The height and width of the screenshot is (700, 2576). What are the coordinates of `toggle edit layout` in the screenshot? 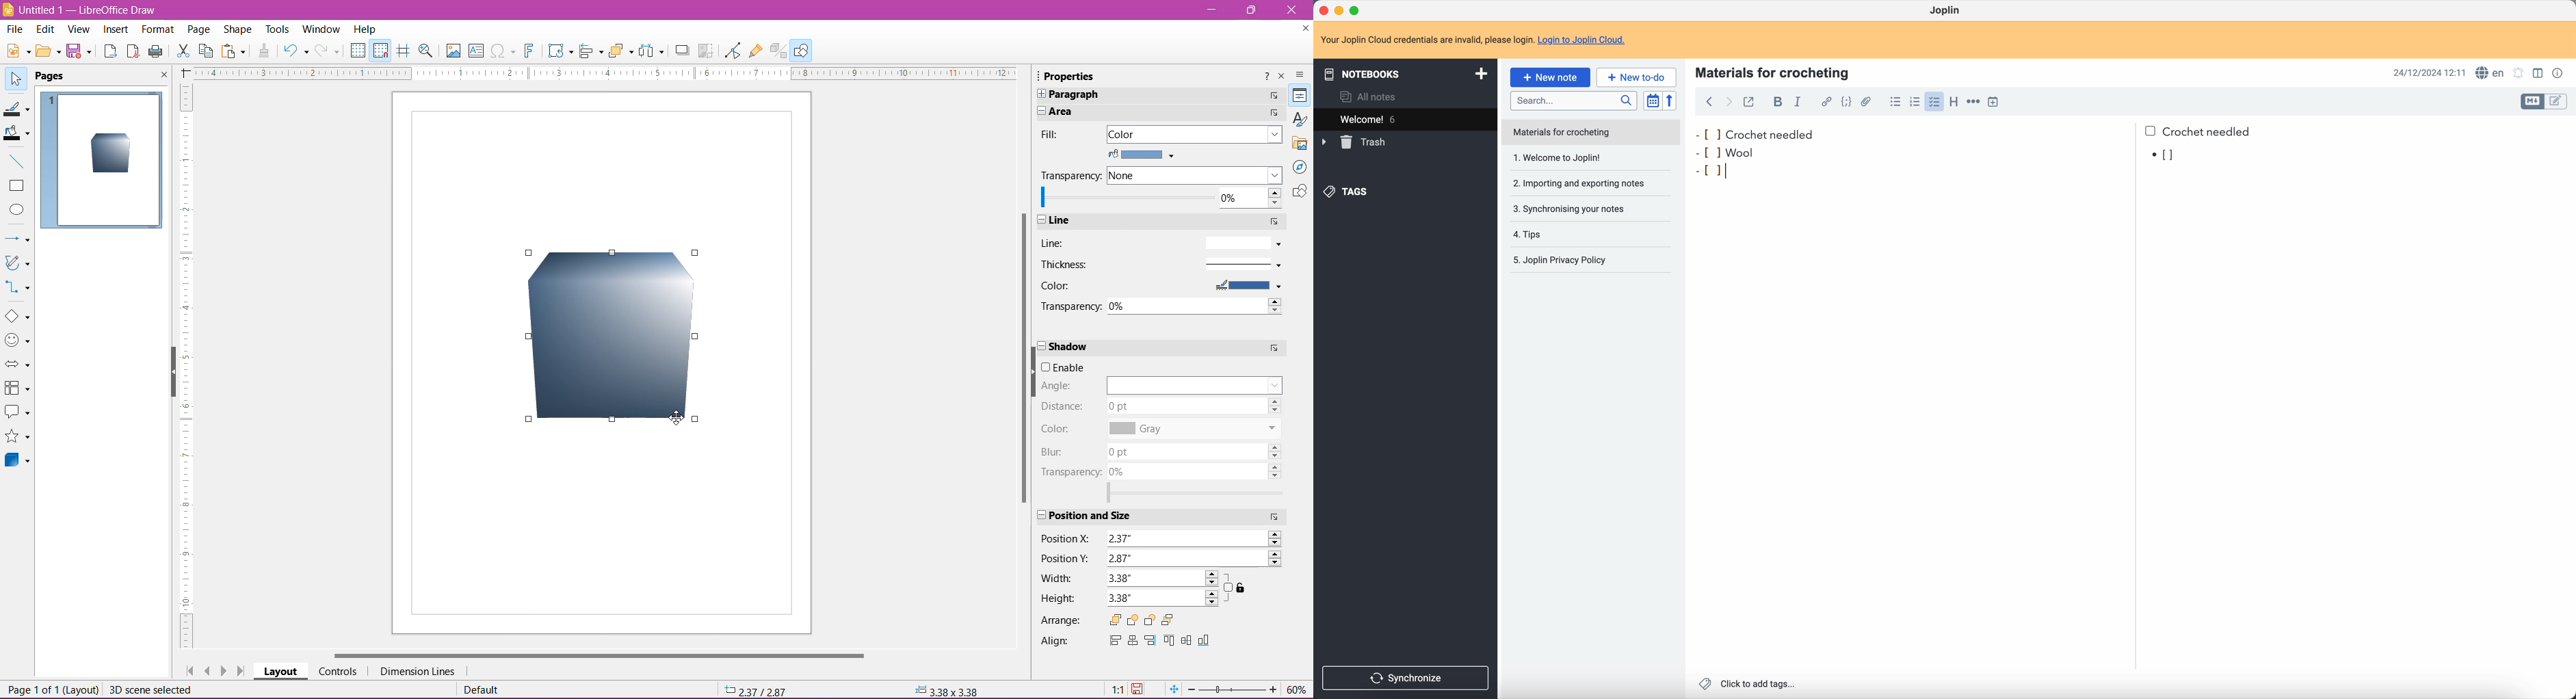 It's located at (2532, 102).